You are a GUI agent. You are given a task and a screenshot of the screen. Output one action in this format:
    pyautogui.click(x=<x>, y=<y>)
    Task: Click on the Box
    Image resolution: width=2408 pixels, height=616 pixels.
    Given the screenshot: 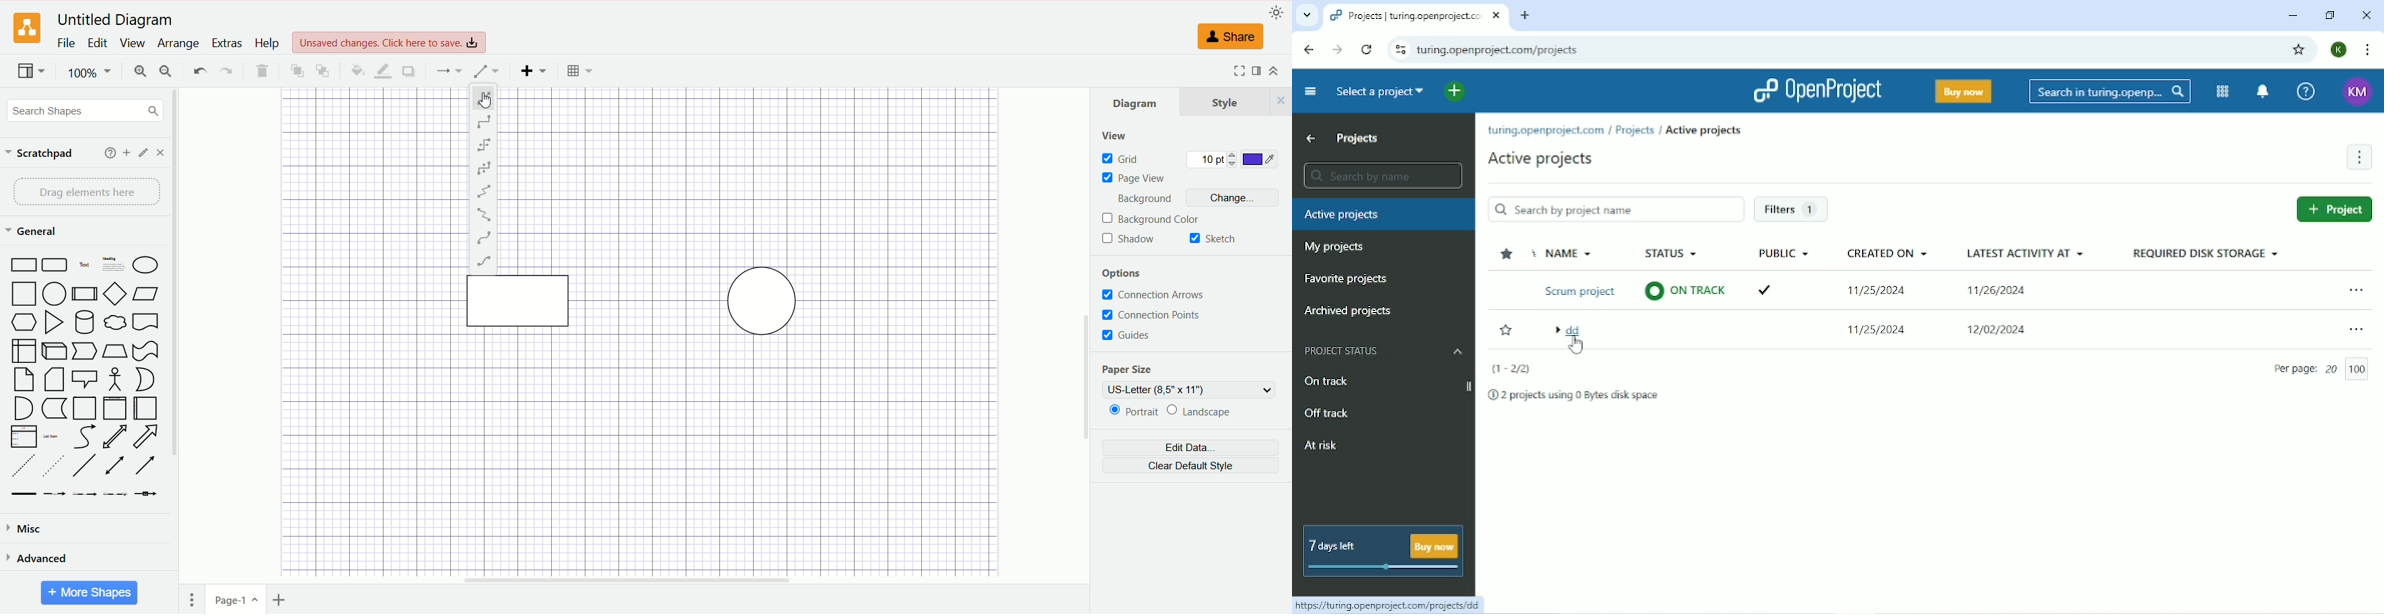 What is the action you would take?
    pyautogui.click(x=24, y=350)
    